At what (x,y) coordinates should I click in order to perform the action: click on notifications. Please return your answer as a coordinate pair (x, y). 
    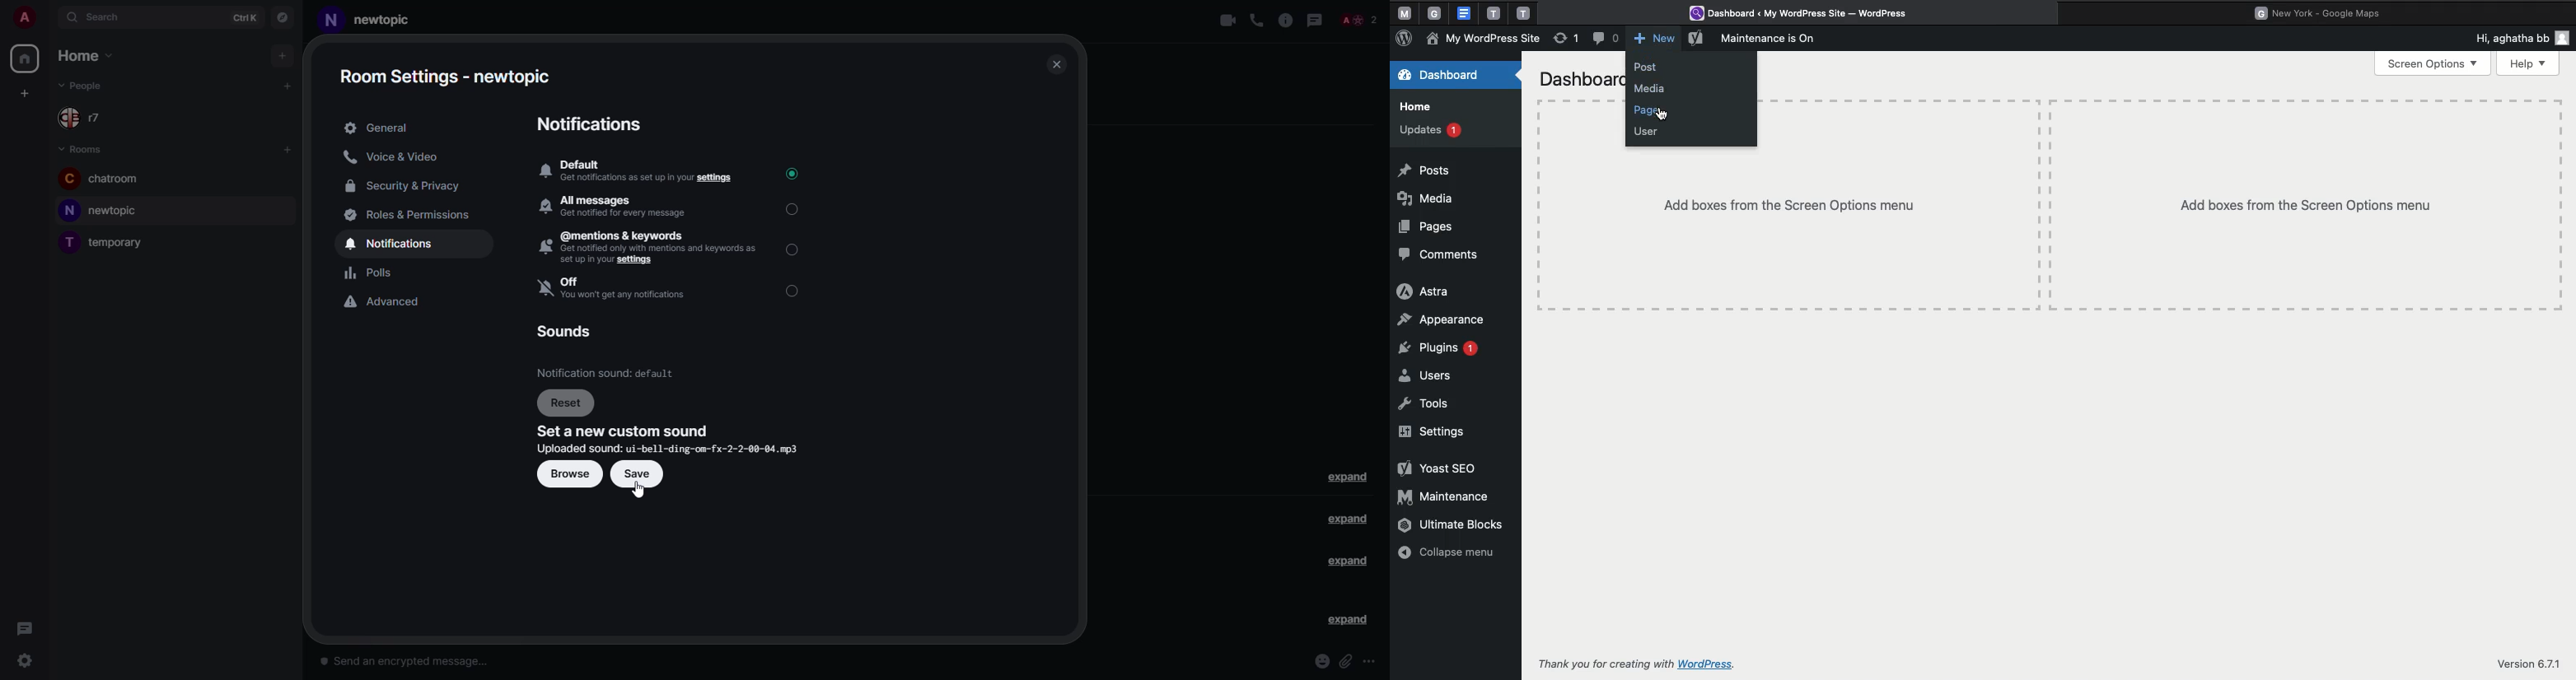
    Looking at the image, I should click on (589, 125).